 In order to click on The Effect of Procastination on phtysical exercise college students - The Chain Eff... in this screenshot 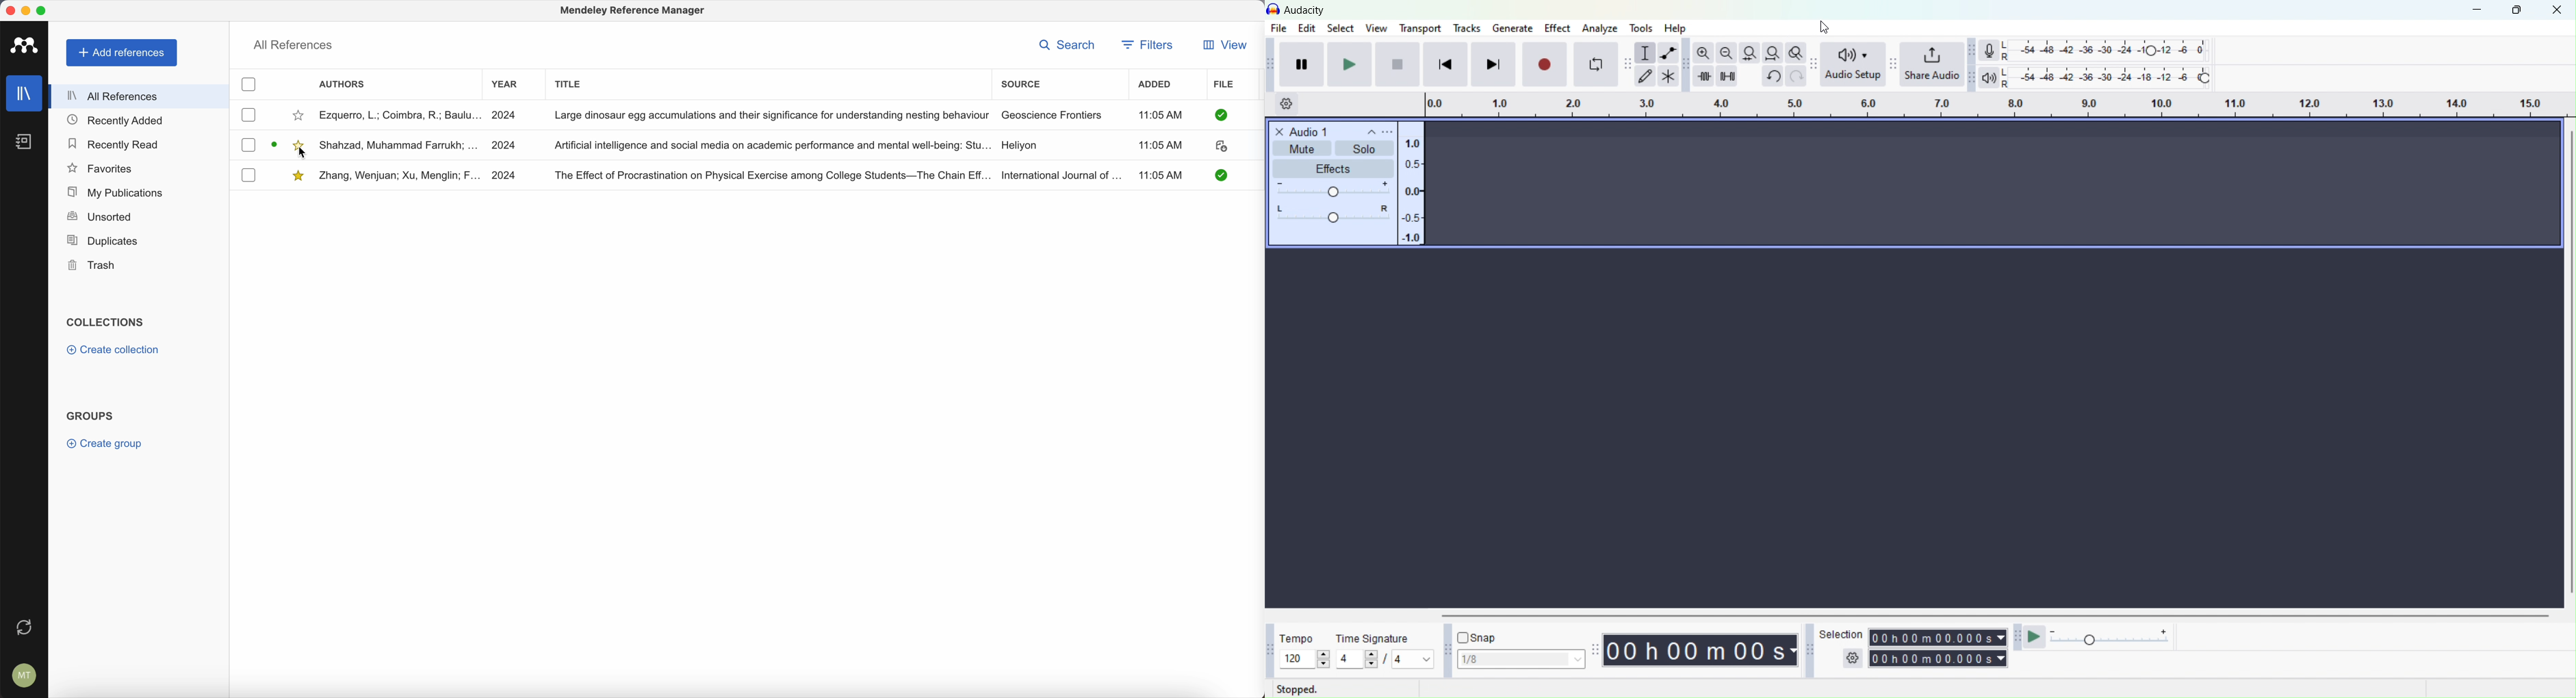, I will do `click(772, 174)`.